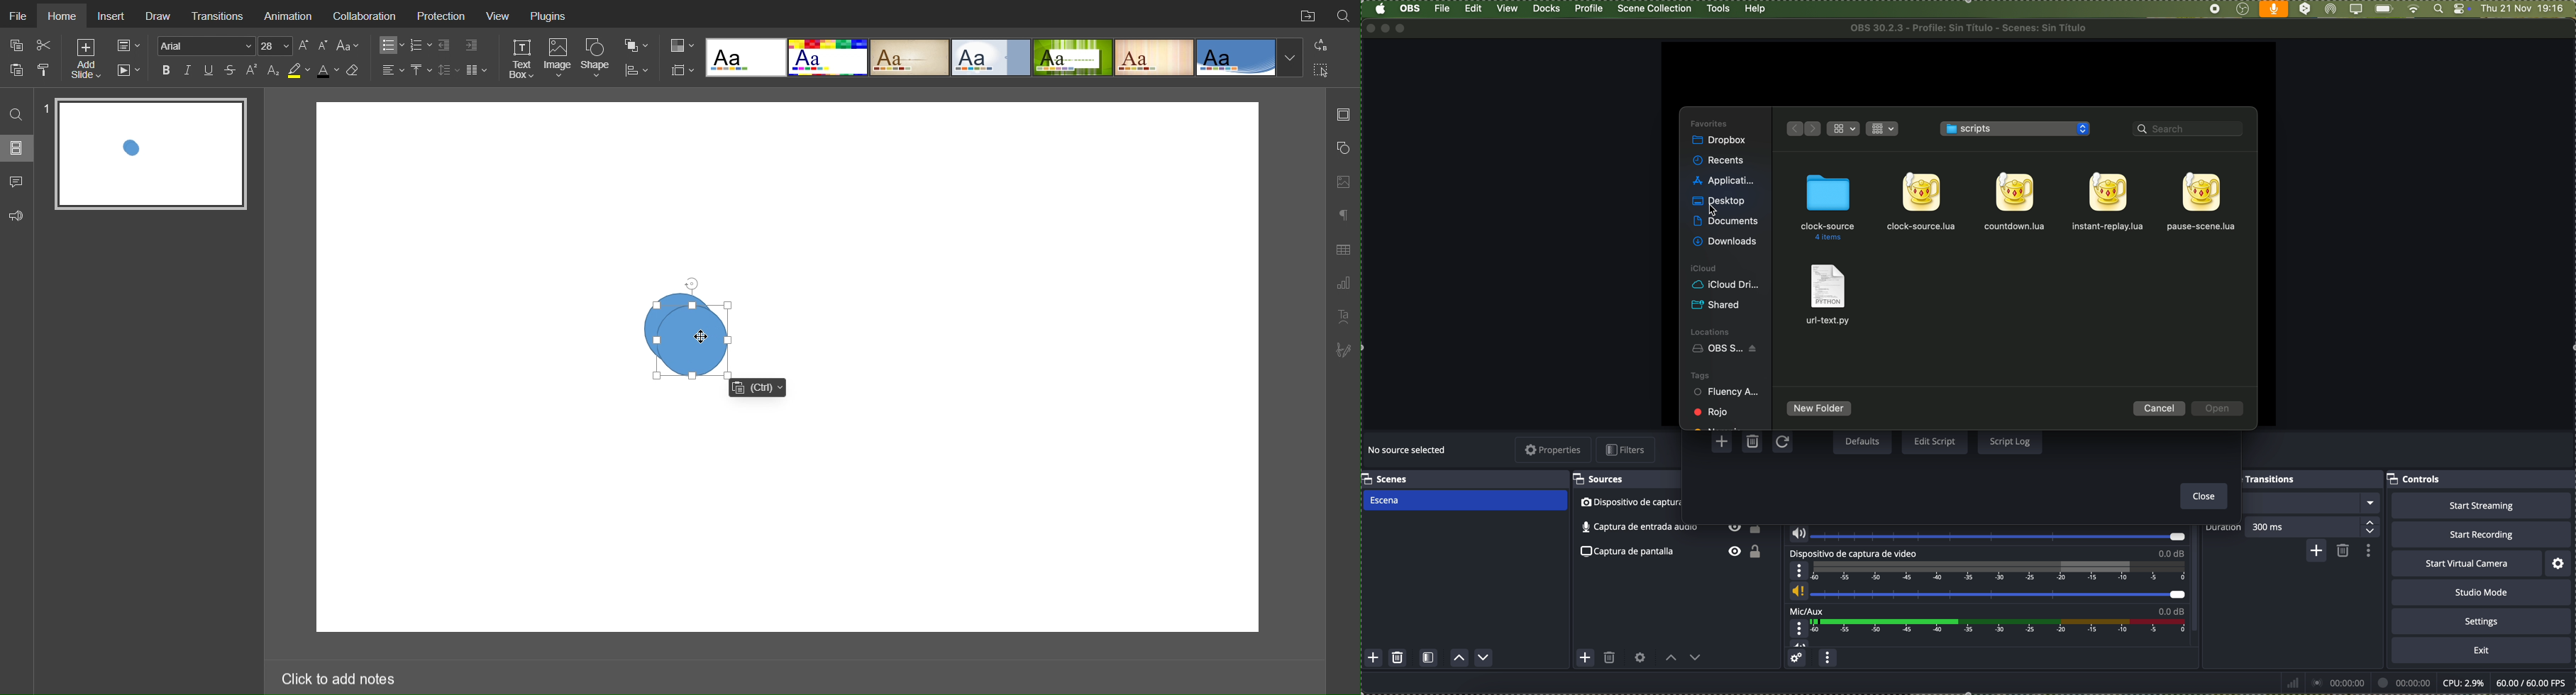 The image size is (2576, 700). I want to click on transition properties, so click(2367, 550).